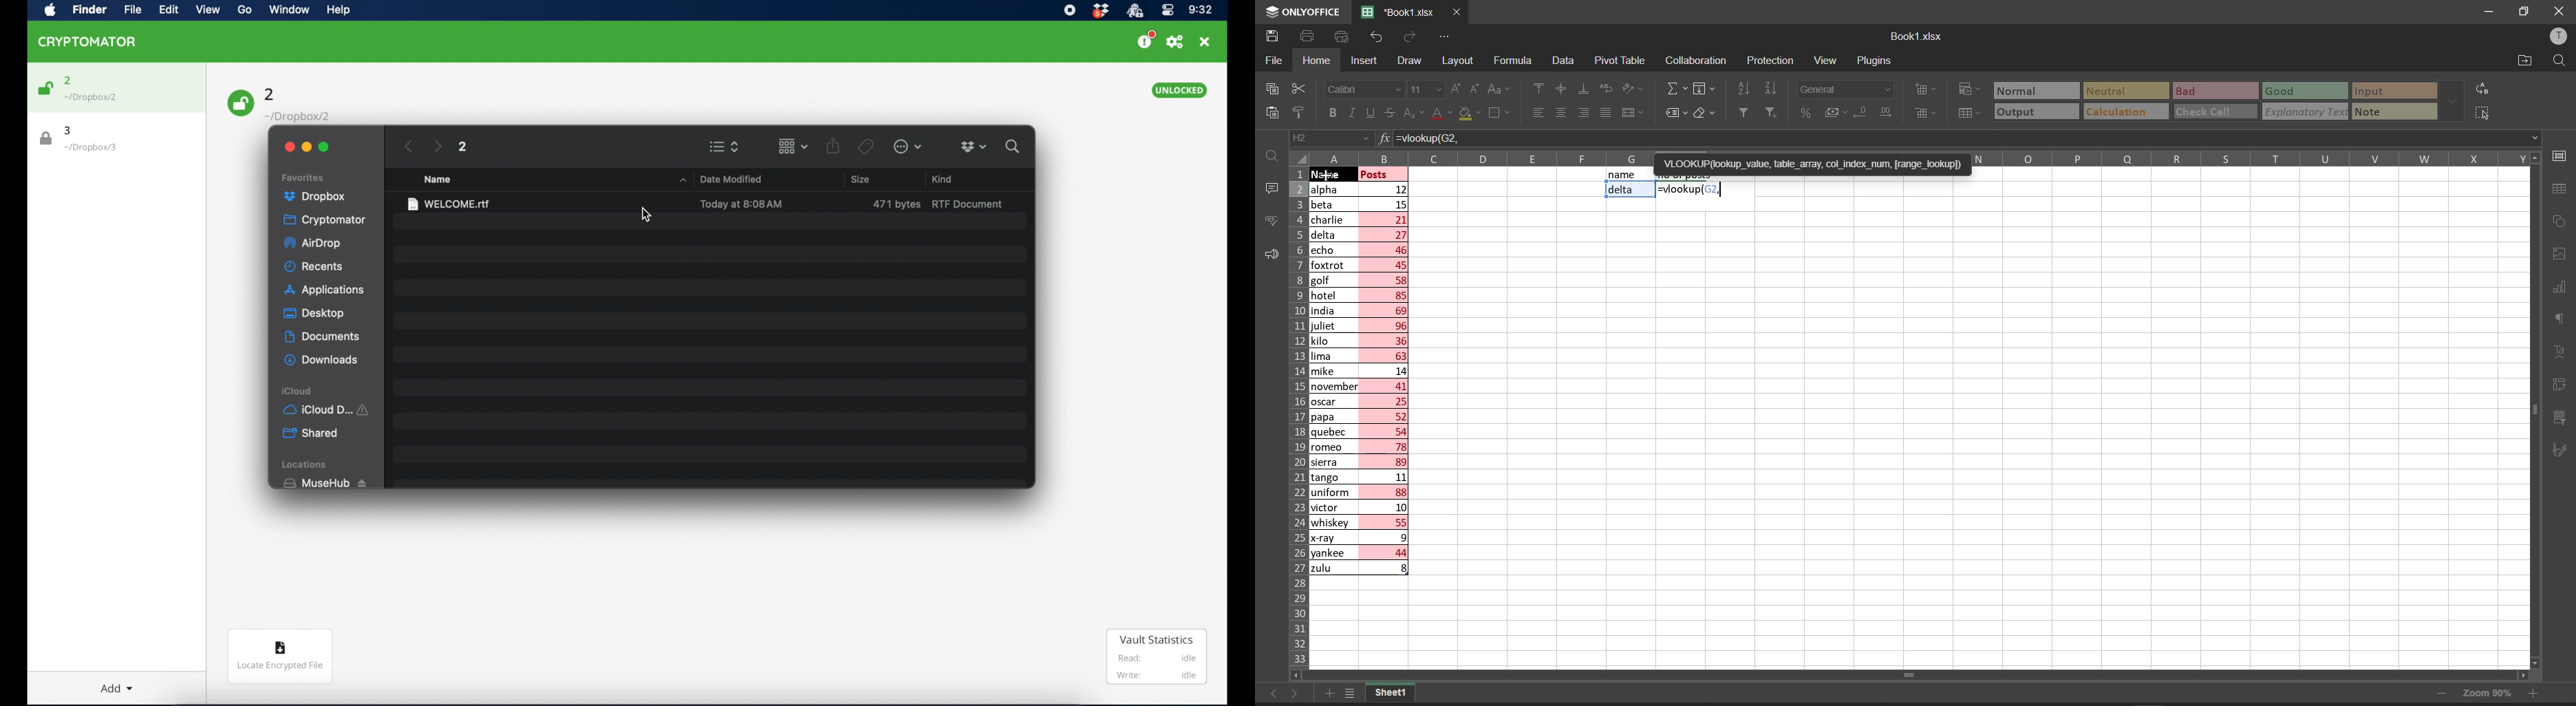 This screenshot has width=2576, height=728. What do you see at coordinates (2526, 12) in the screenshot?
I see `maximize` at bounding box center [2526, 12].